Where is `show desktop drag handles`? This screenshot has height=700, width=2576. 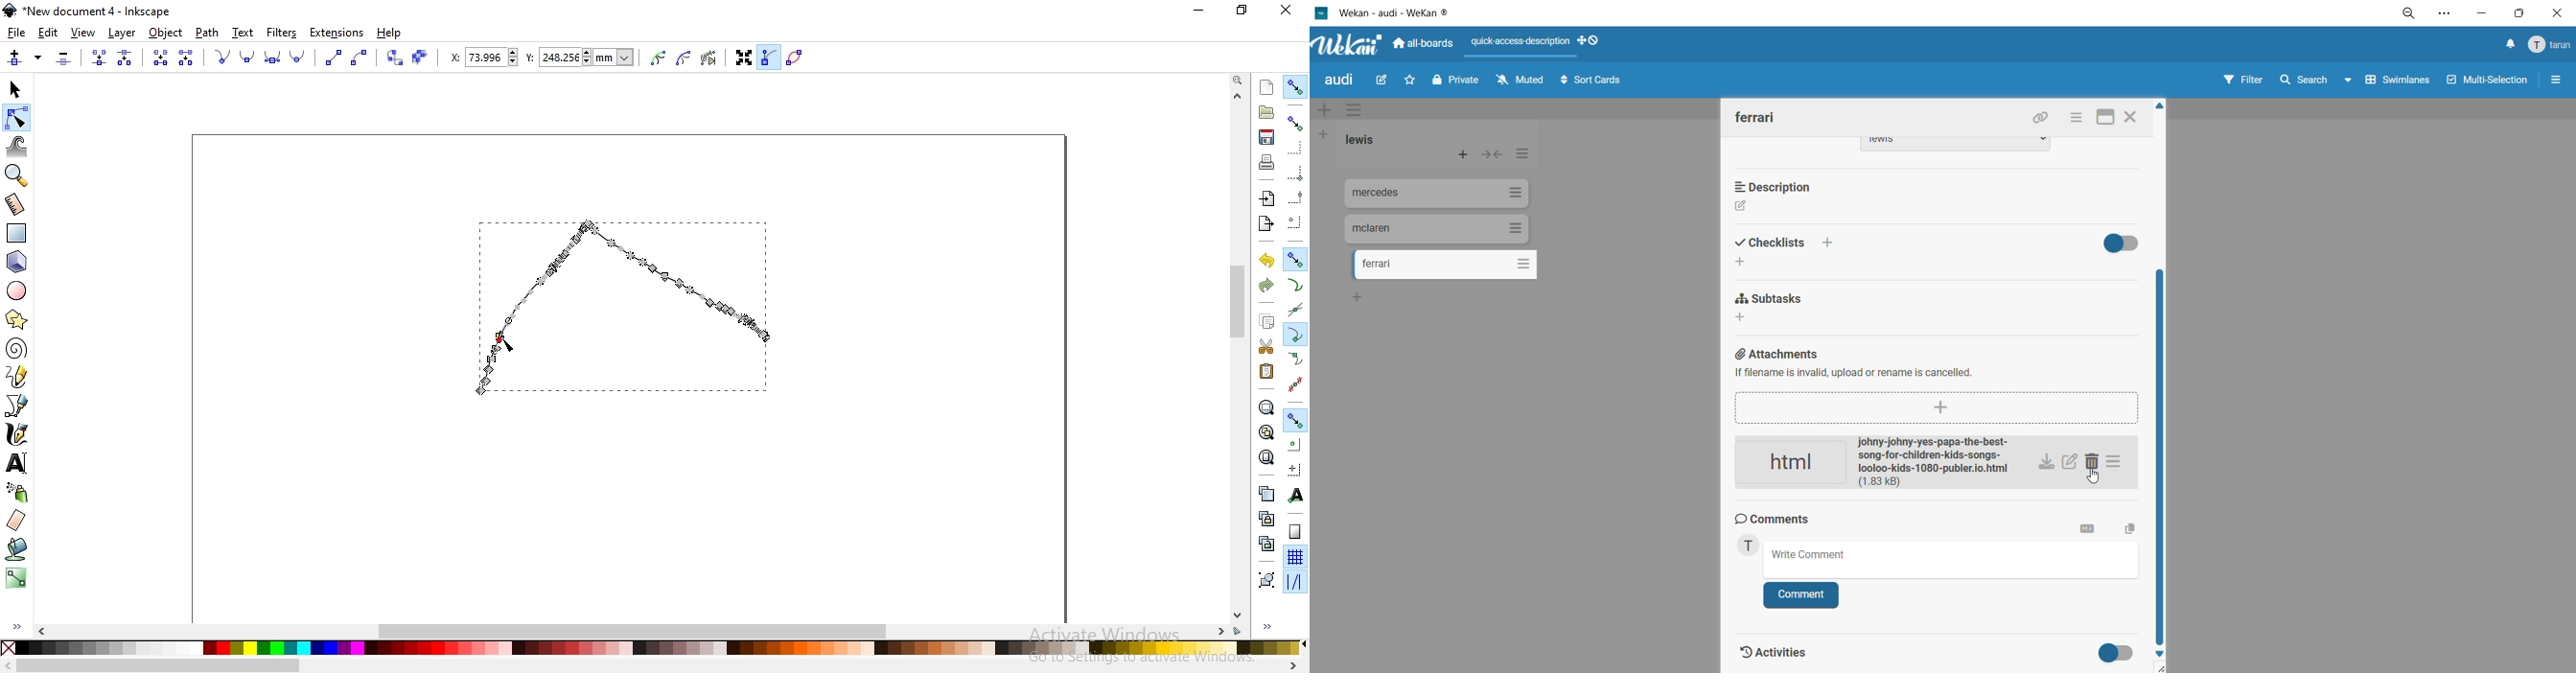
show desktop drag handles is located at coordinates (1591, 42).